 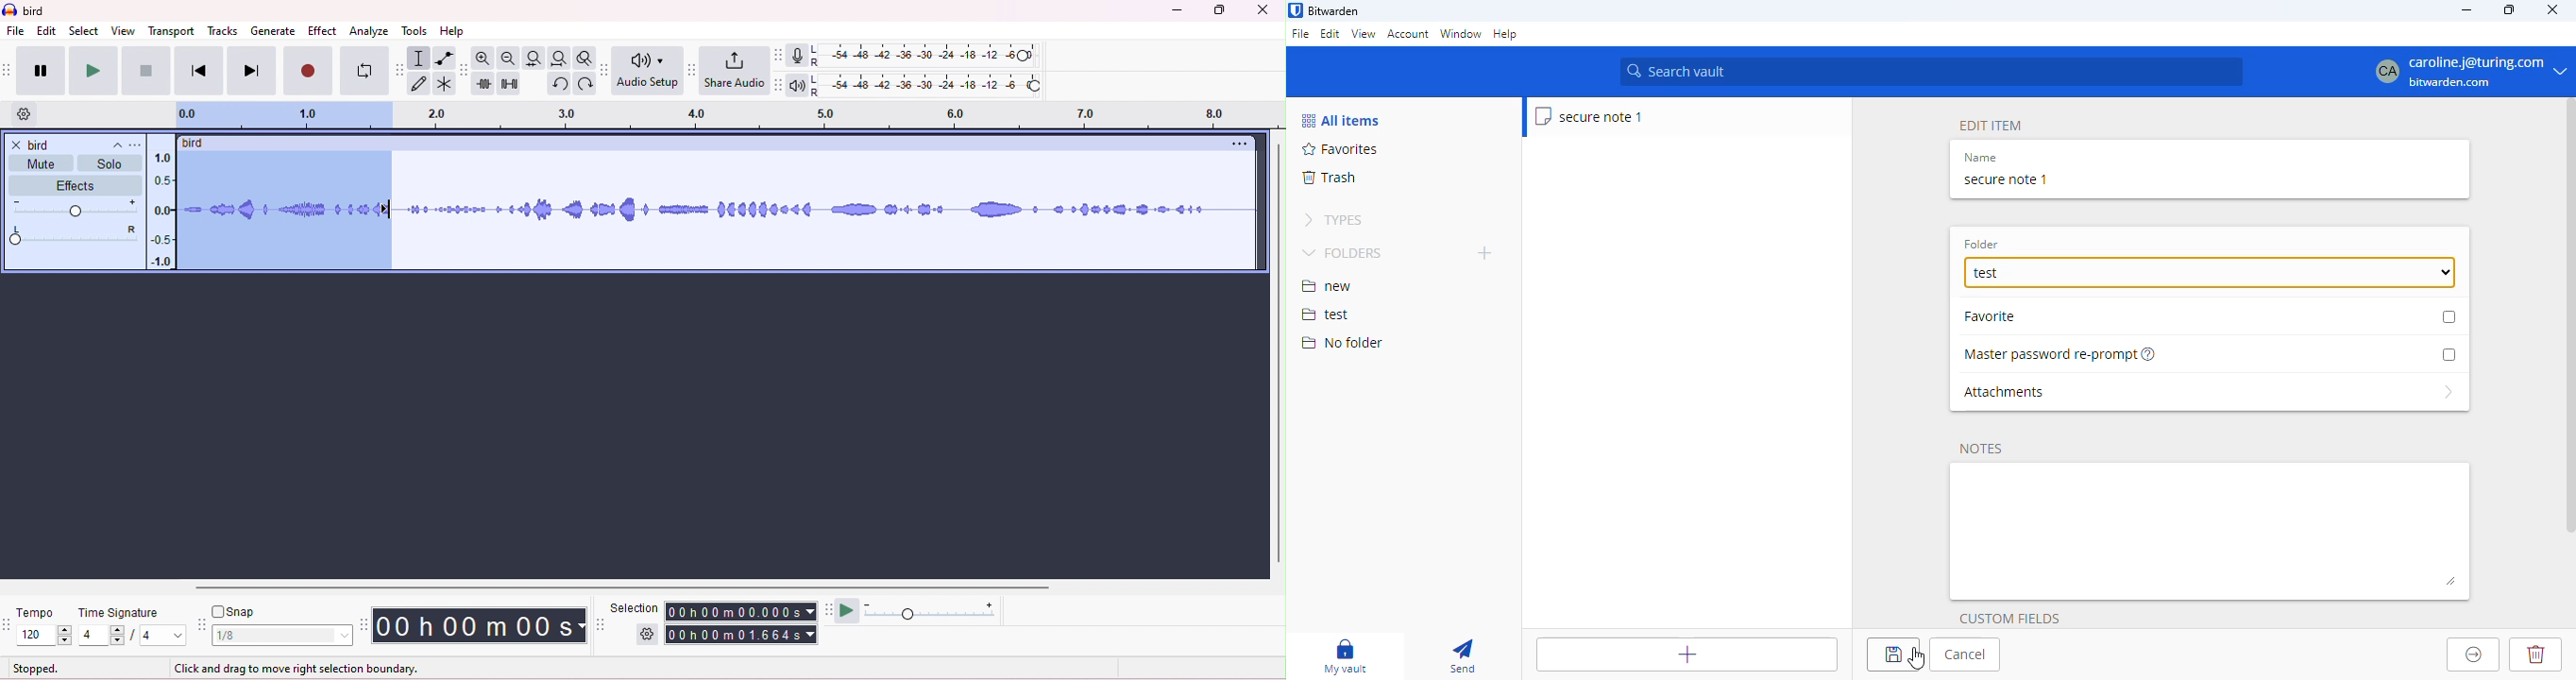 What do you see at coordinates (2449, 354) in the screenshot?
I see `checkbox` at bounding box center [2449, 354].